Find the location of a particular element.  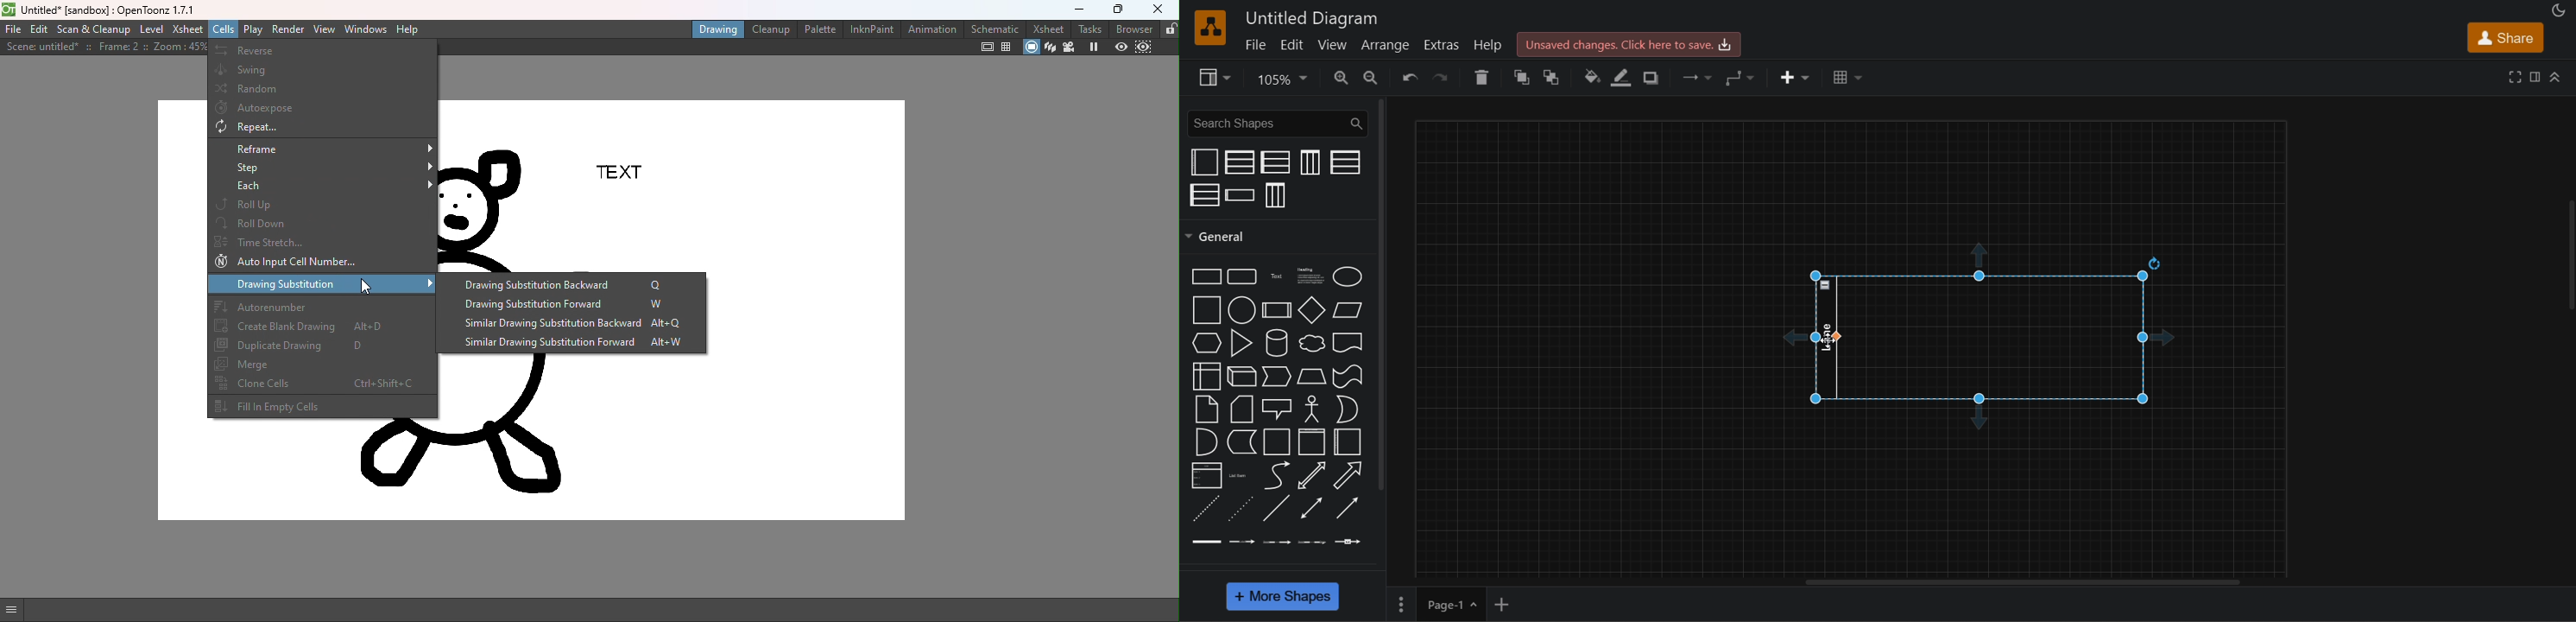

arrange is located at coordinates (1384, 44).